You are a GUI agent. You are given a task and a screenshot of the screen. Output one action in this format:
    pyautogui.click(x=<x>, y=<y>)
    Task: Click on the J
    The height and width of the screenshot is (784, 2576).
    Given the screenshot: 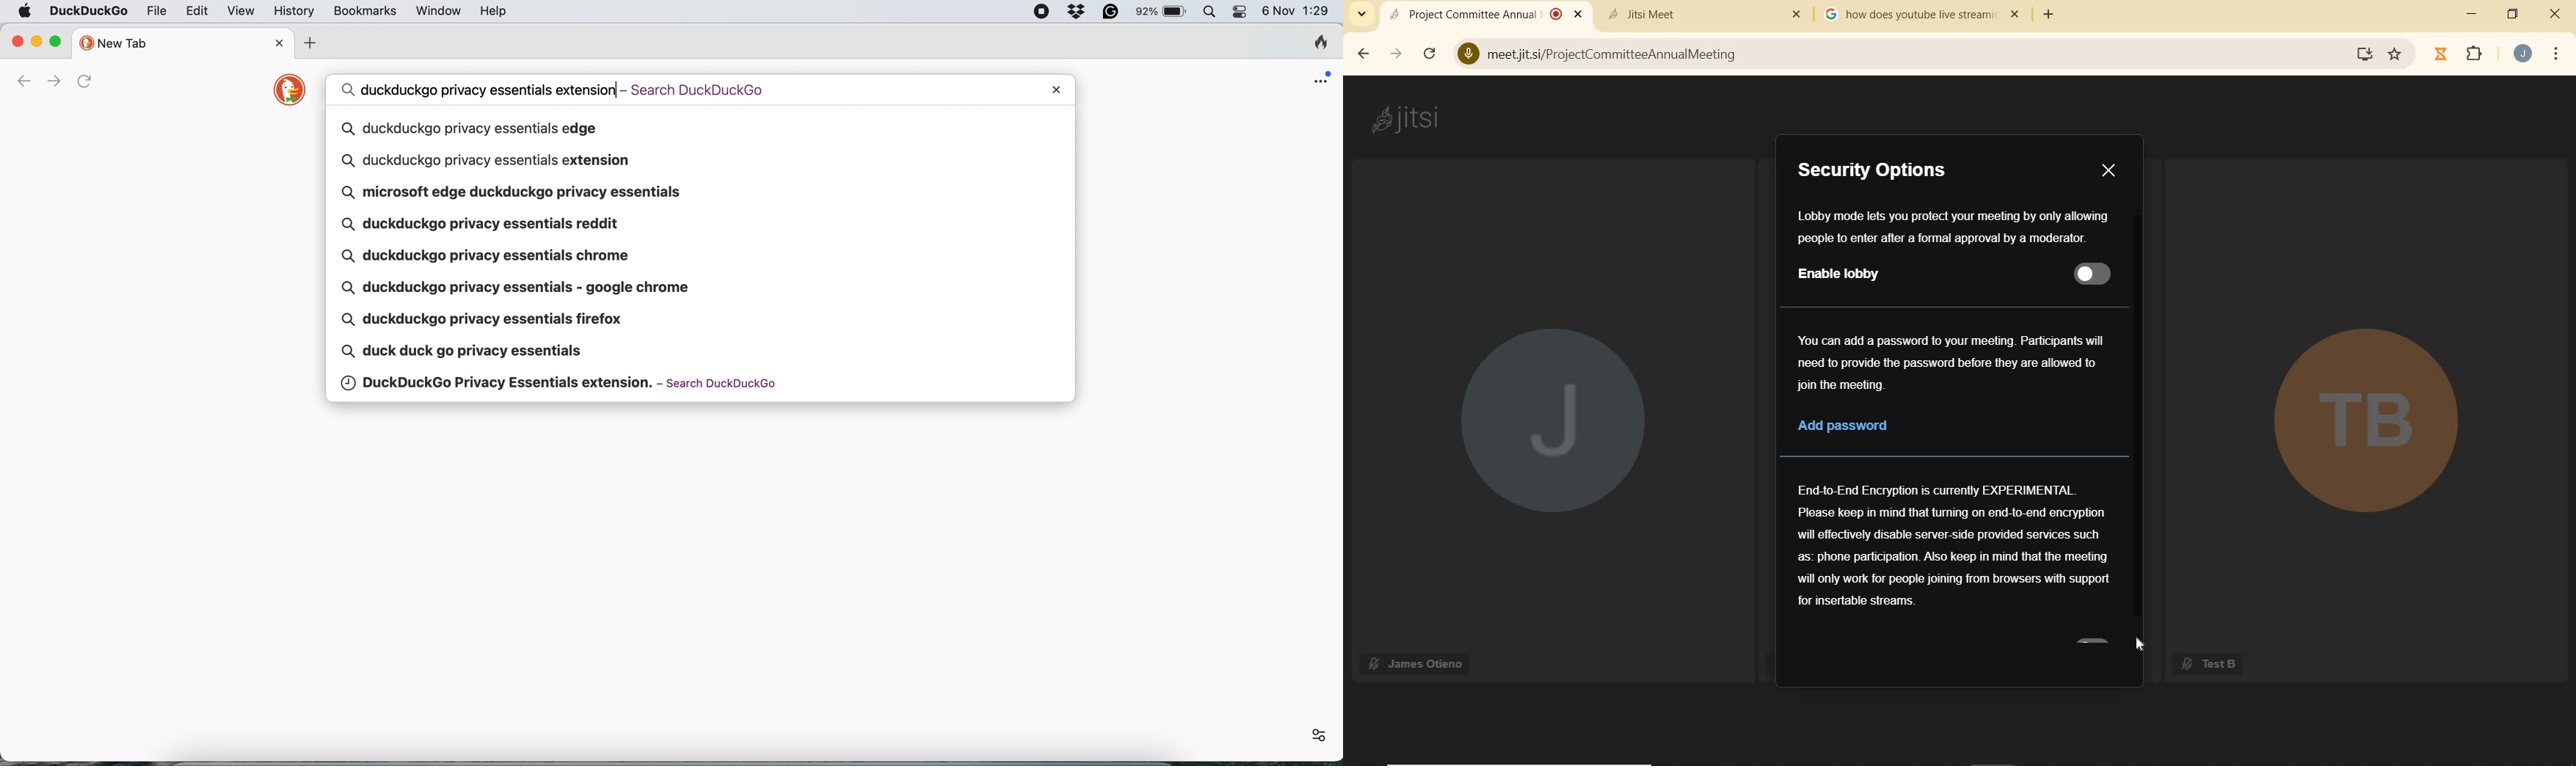 What is the action you would take?
    pyautogui.click(x=1547, y=414)
    